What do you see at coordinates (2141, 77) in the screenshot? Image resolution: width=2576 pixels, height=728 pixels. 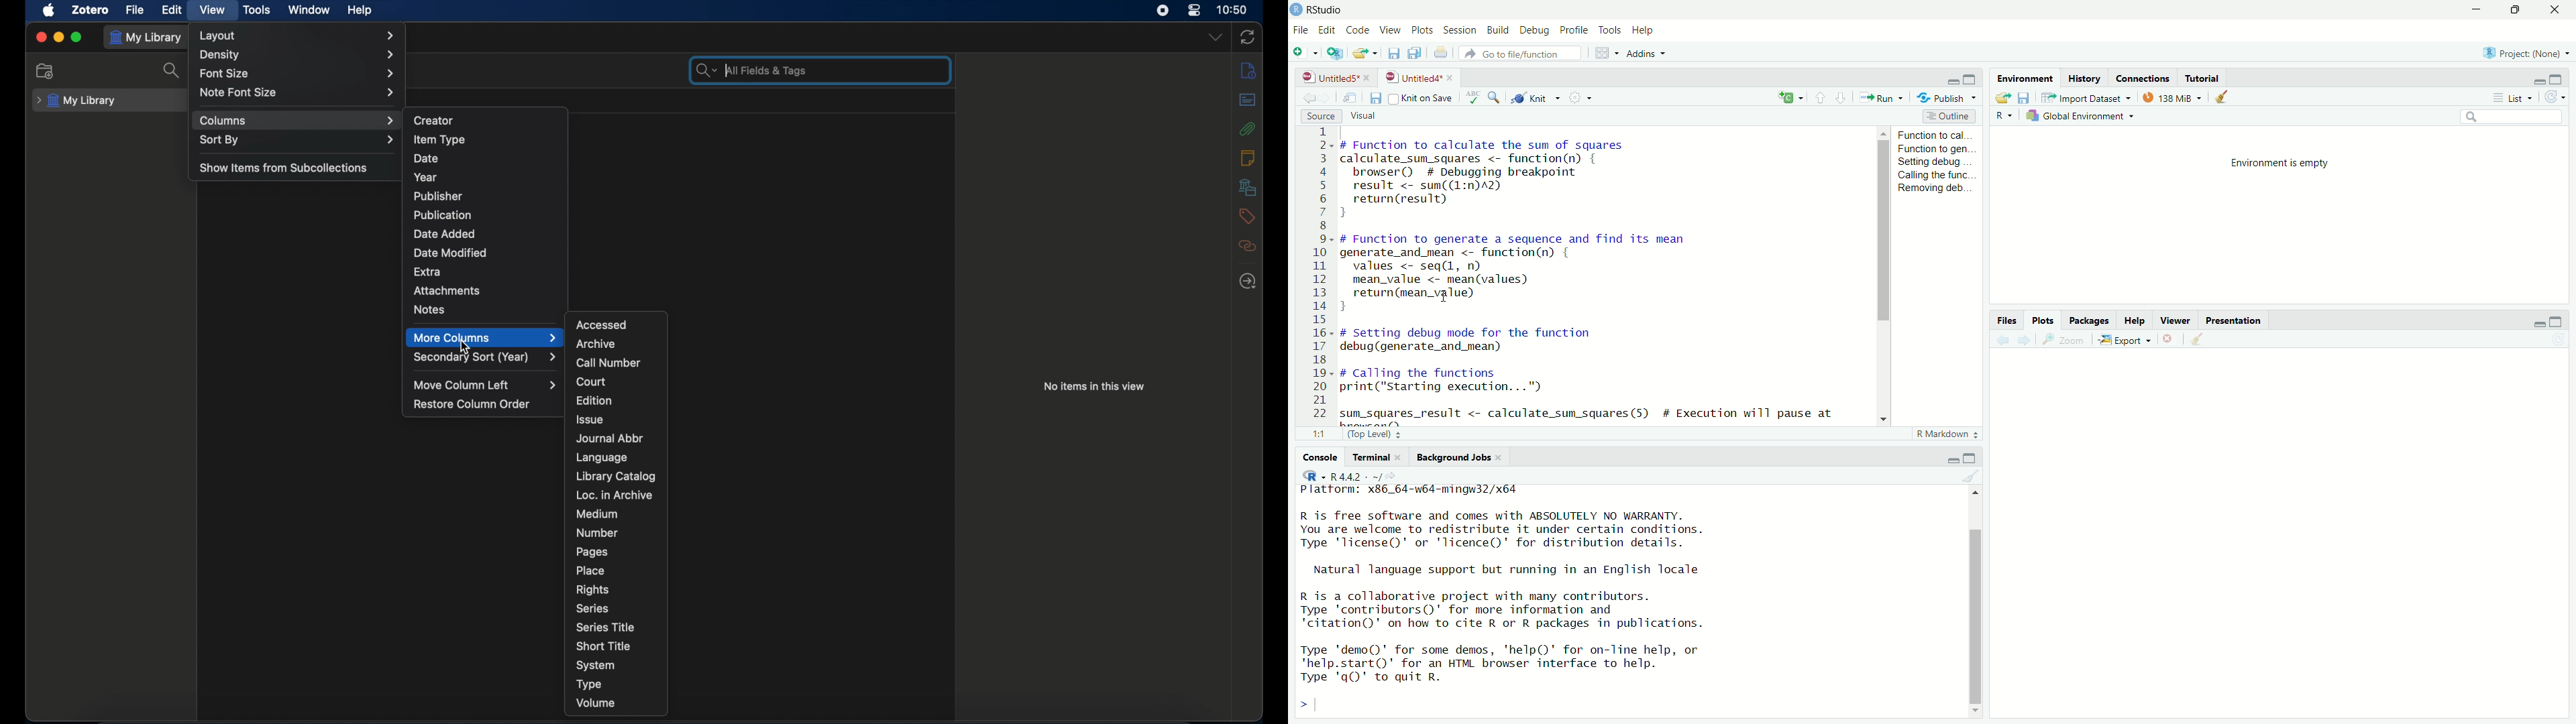 I see `connections` at bounding box center [2141, 77].